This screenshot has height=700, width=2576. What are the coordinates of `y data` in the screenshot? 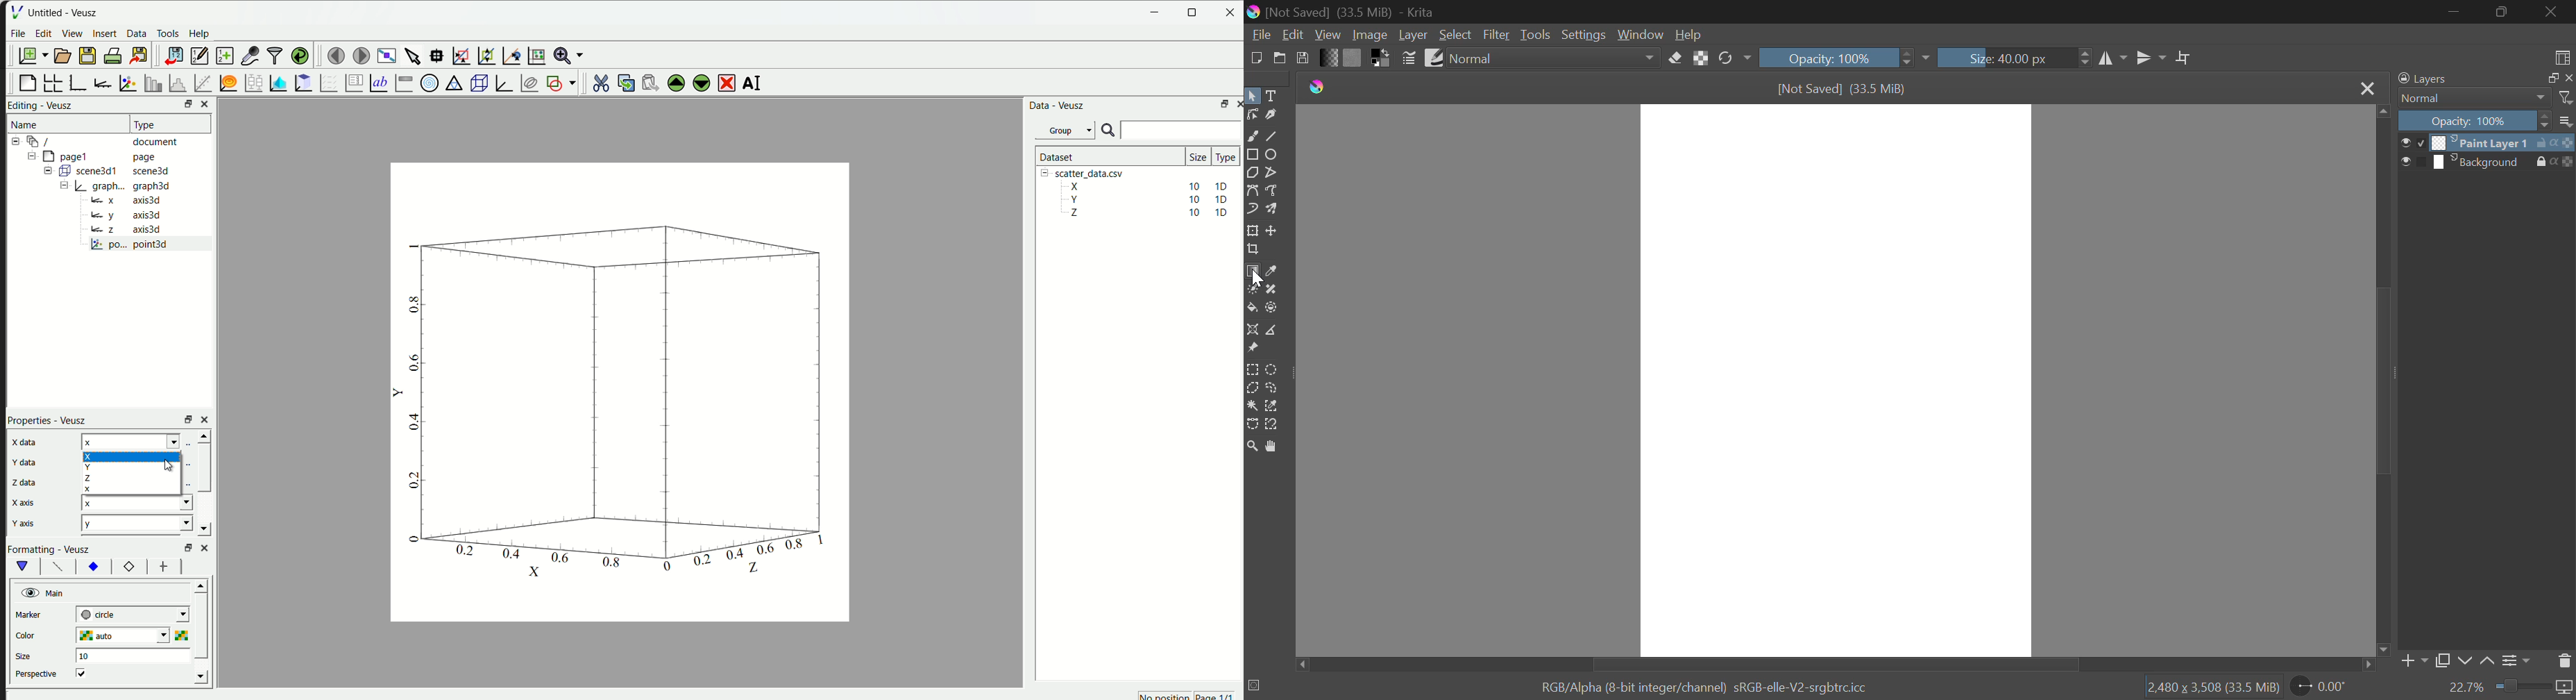 It's located at (18, 461).